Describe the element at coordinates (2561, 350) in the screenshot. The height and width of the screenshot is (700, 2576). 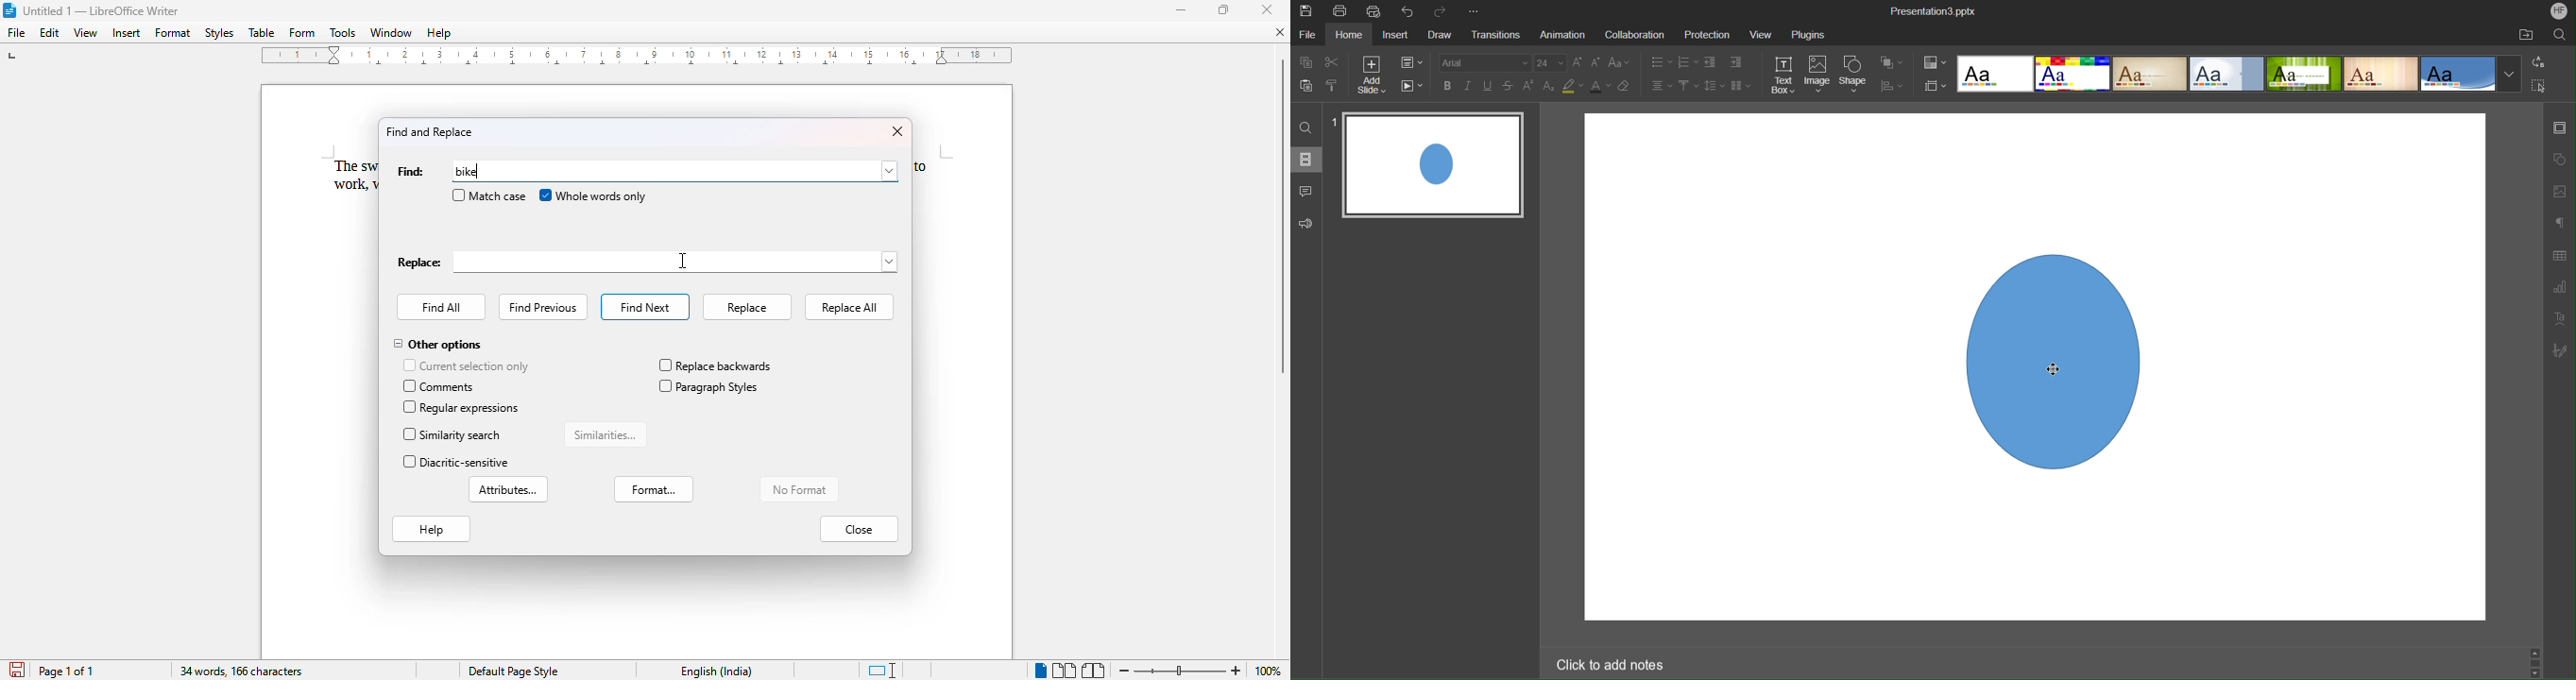
I see `Signature` at that location.